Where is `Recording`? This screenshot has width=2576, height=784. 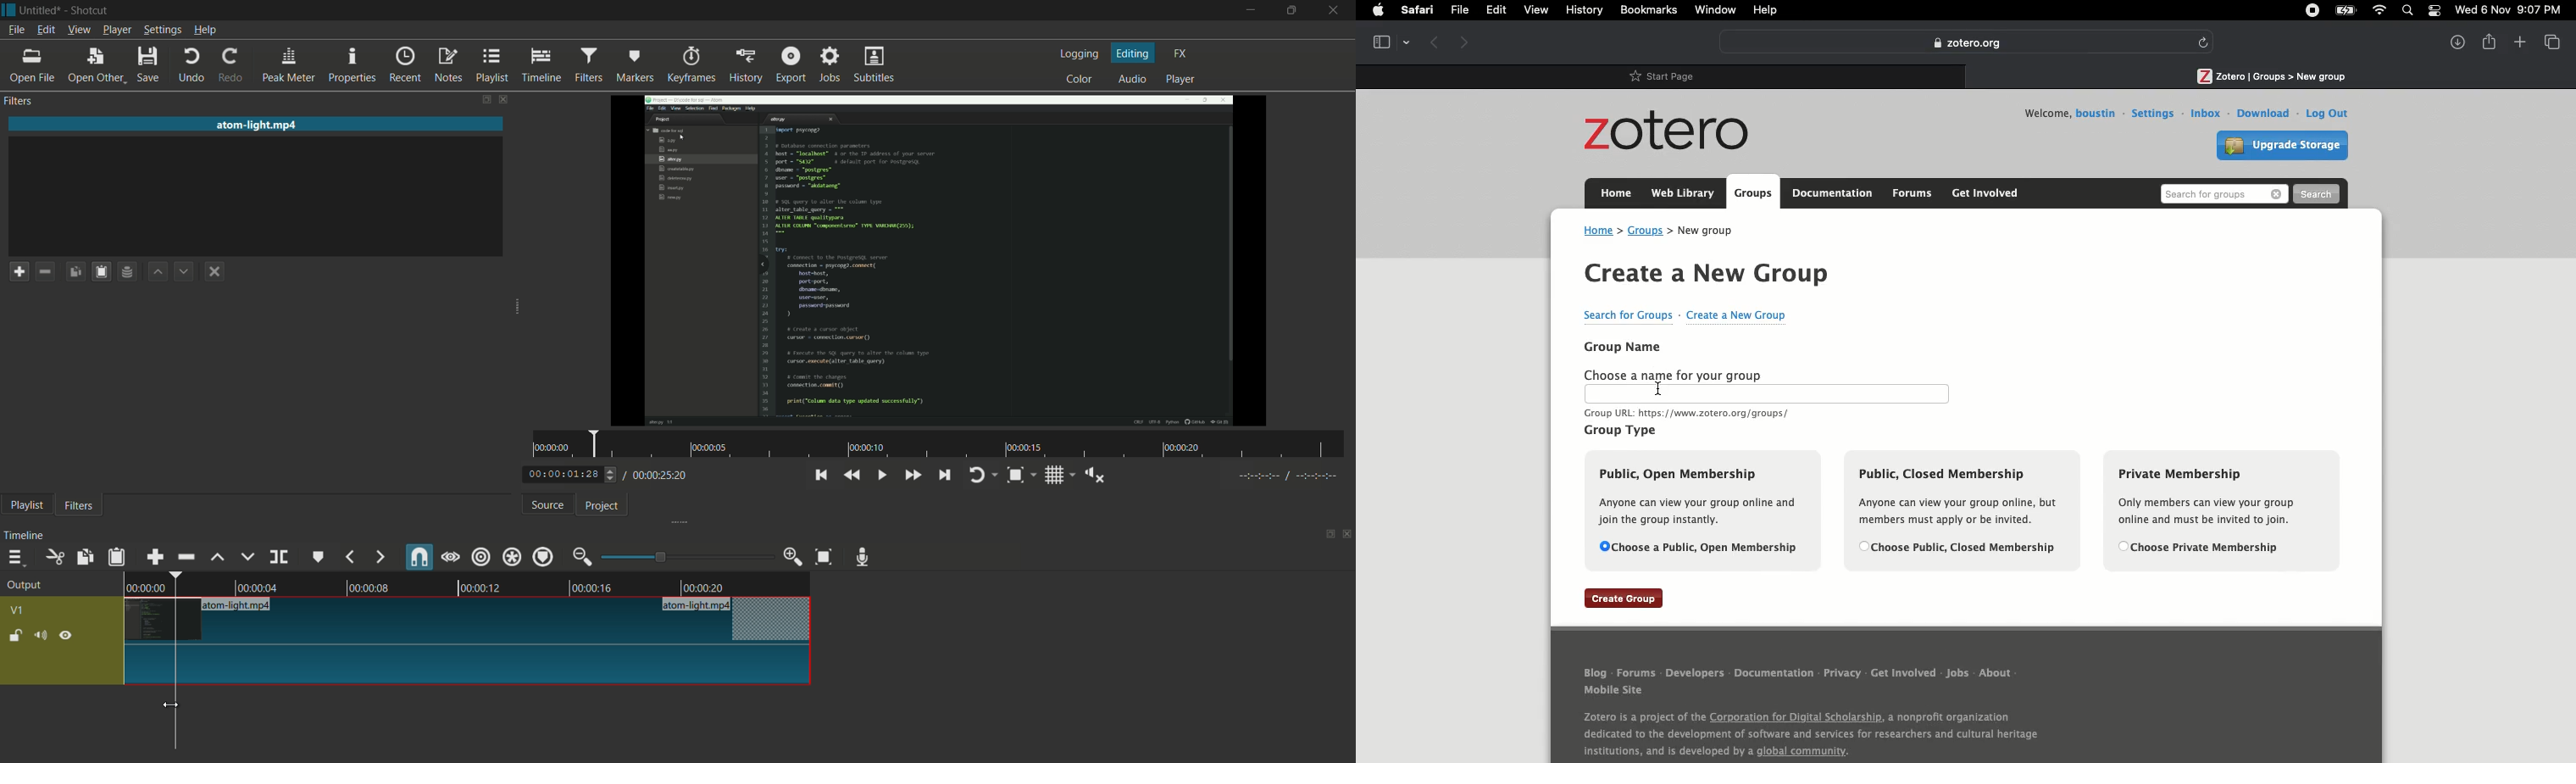 Recording is located at coordinates (2312, 12).